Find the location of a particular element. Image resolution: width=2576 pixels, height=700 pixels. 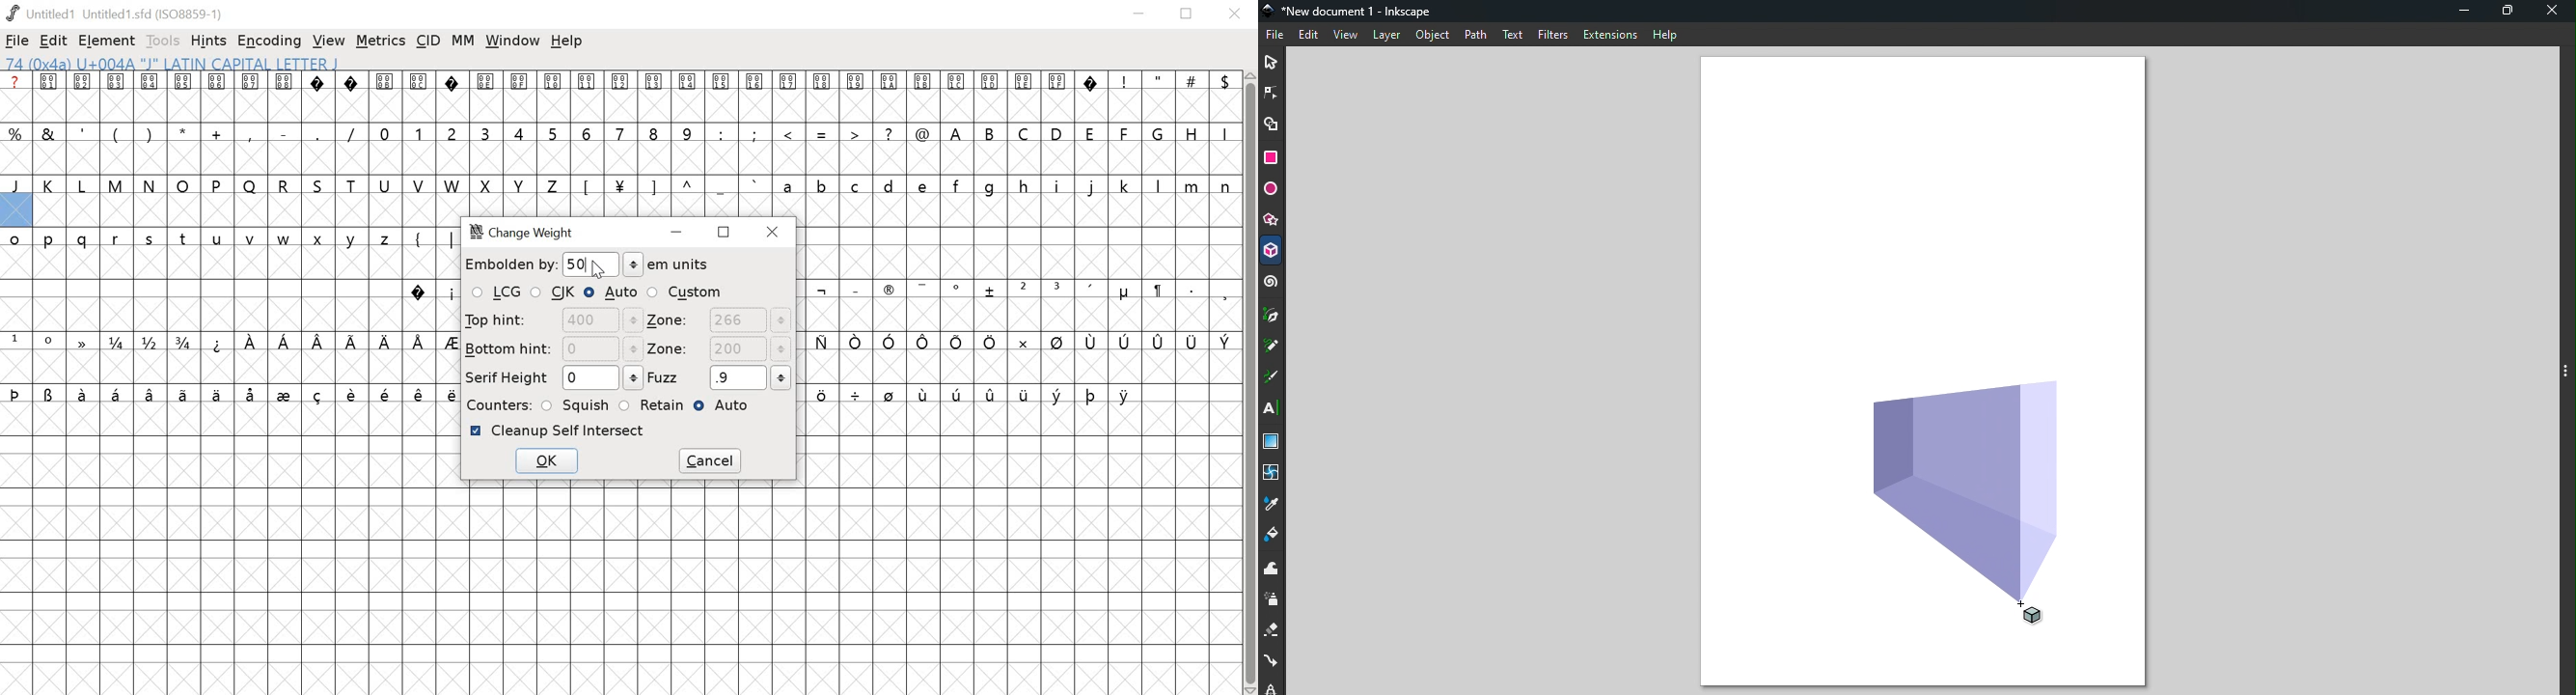

symbol is located at coordinates (80, 341).